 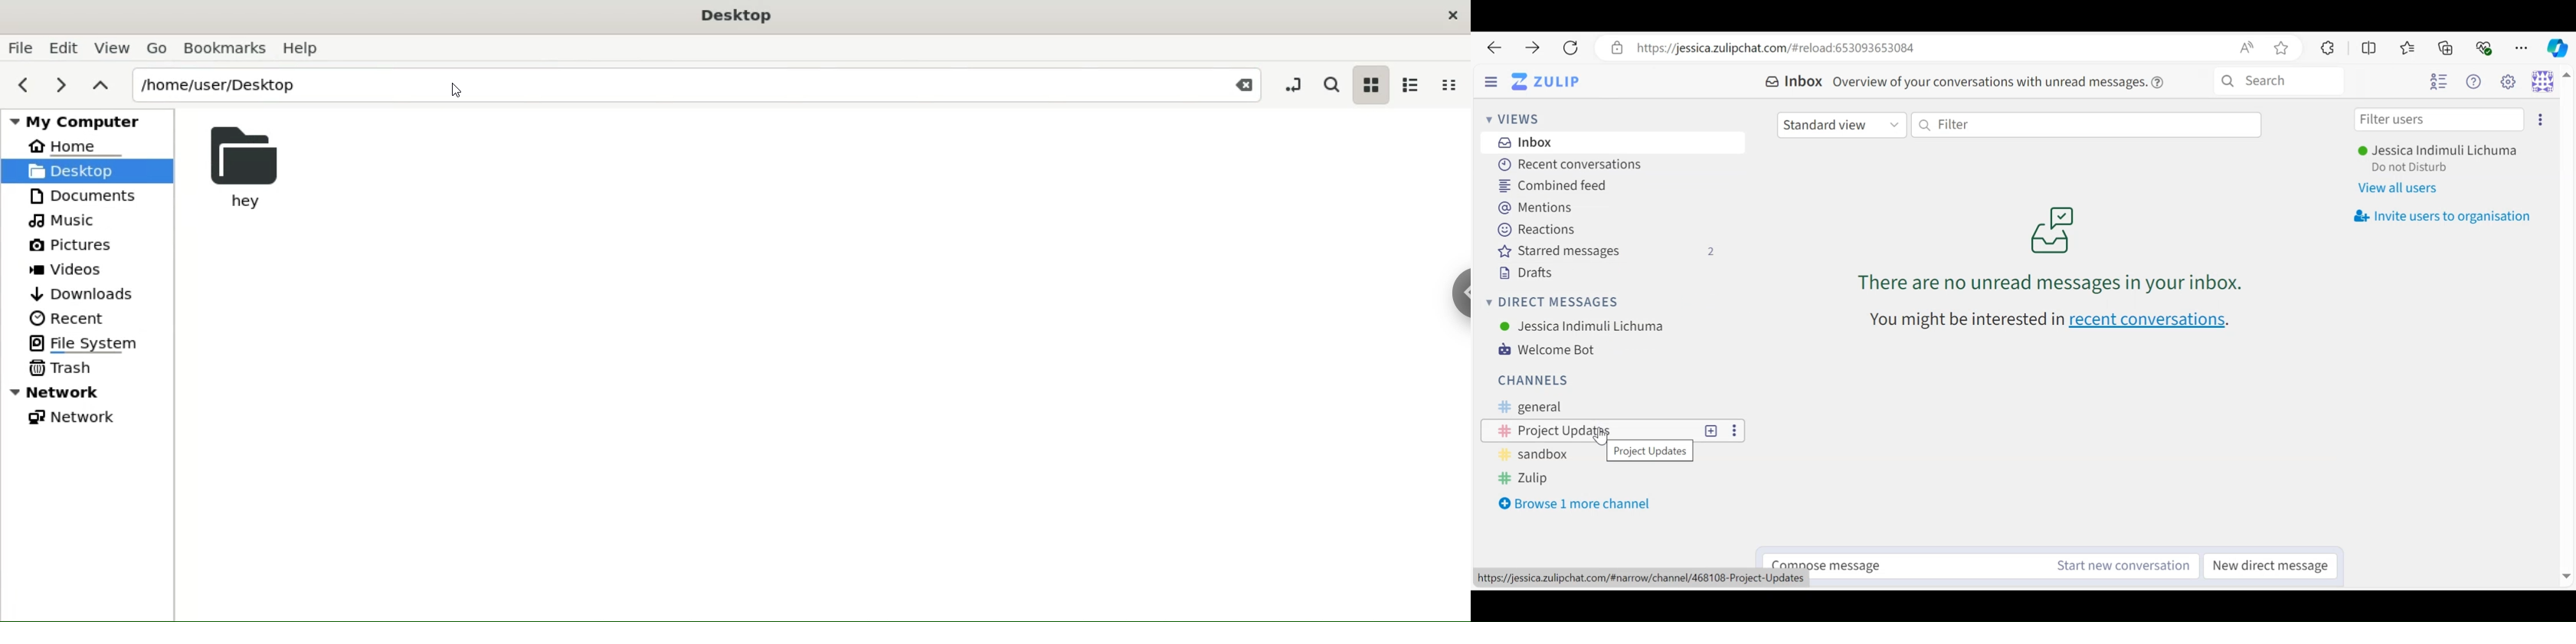 I want to click on Browse more channel, so click(x=1577, y=504).